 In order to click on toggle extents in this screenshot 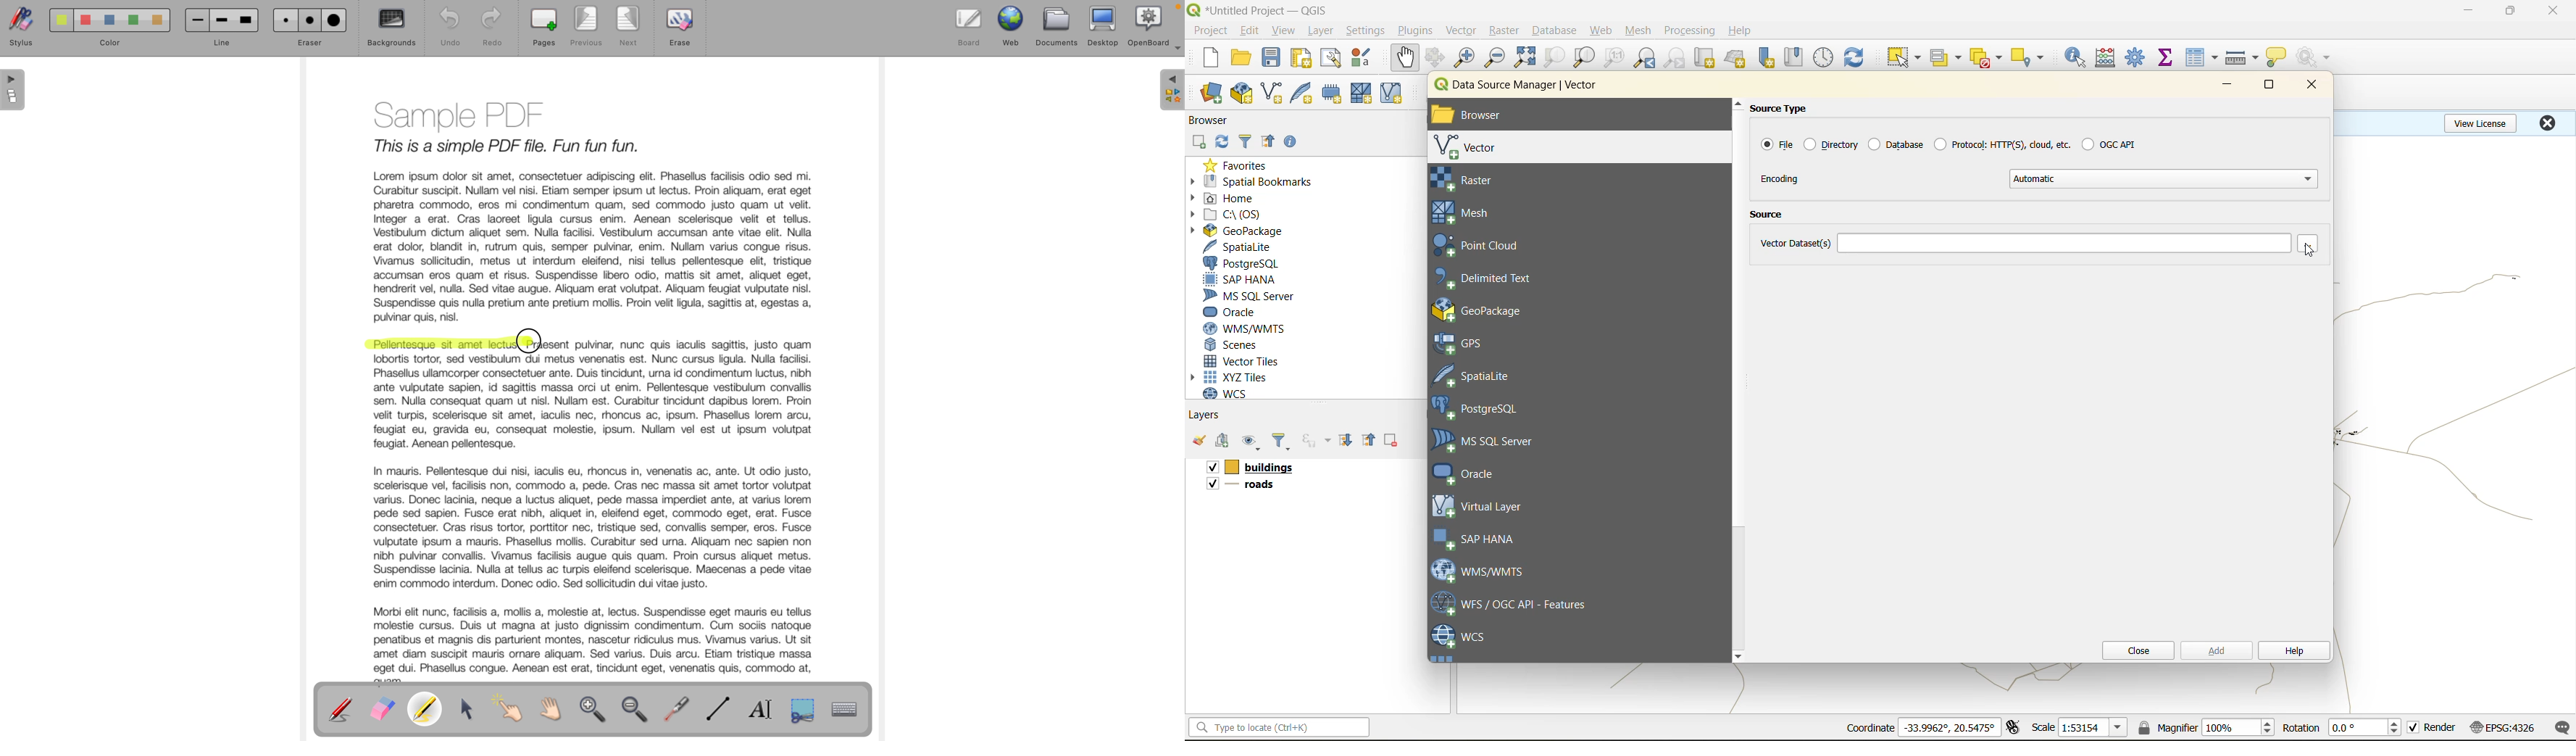, I will do `click(2014, 726)`.